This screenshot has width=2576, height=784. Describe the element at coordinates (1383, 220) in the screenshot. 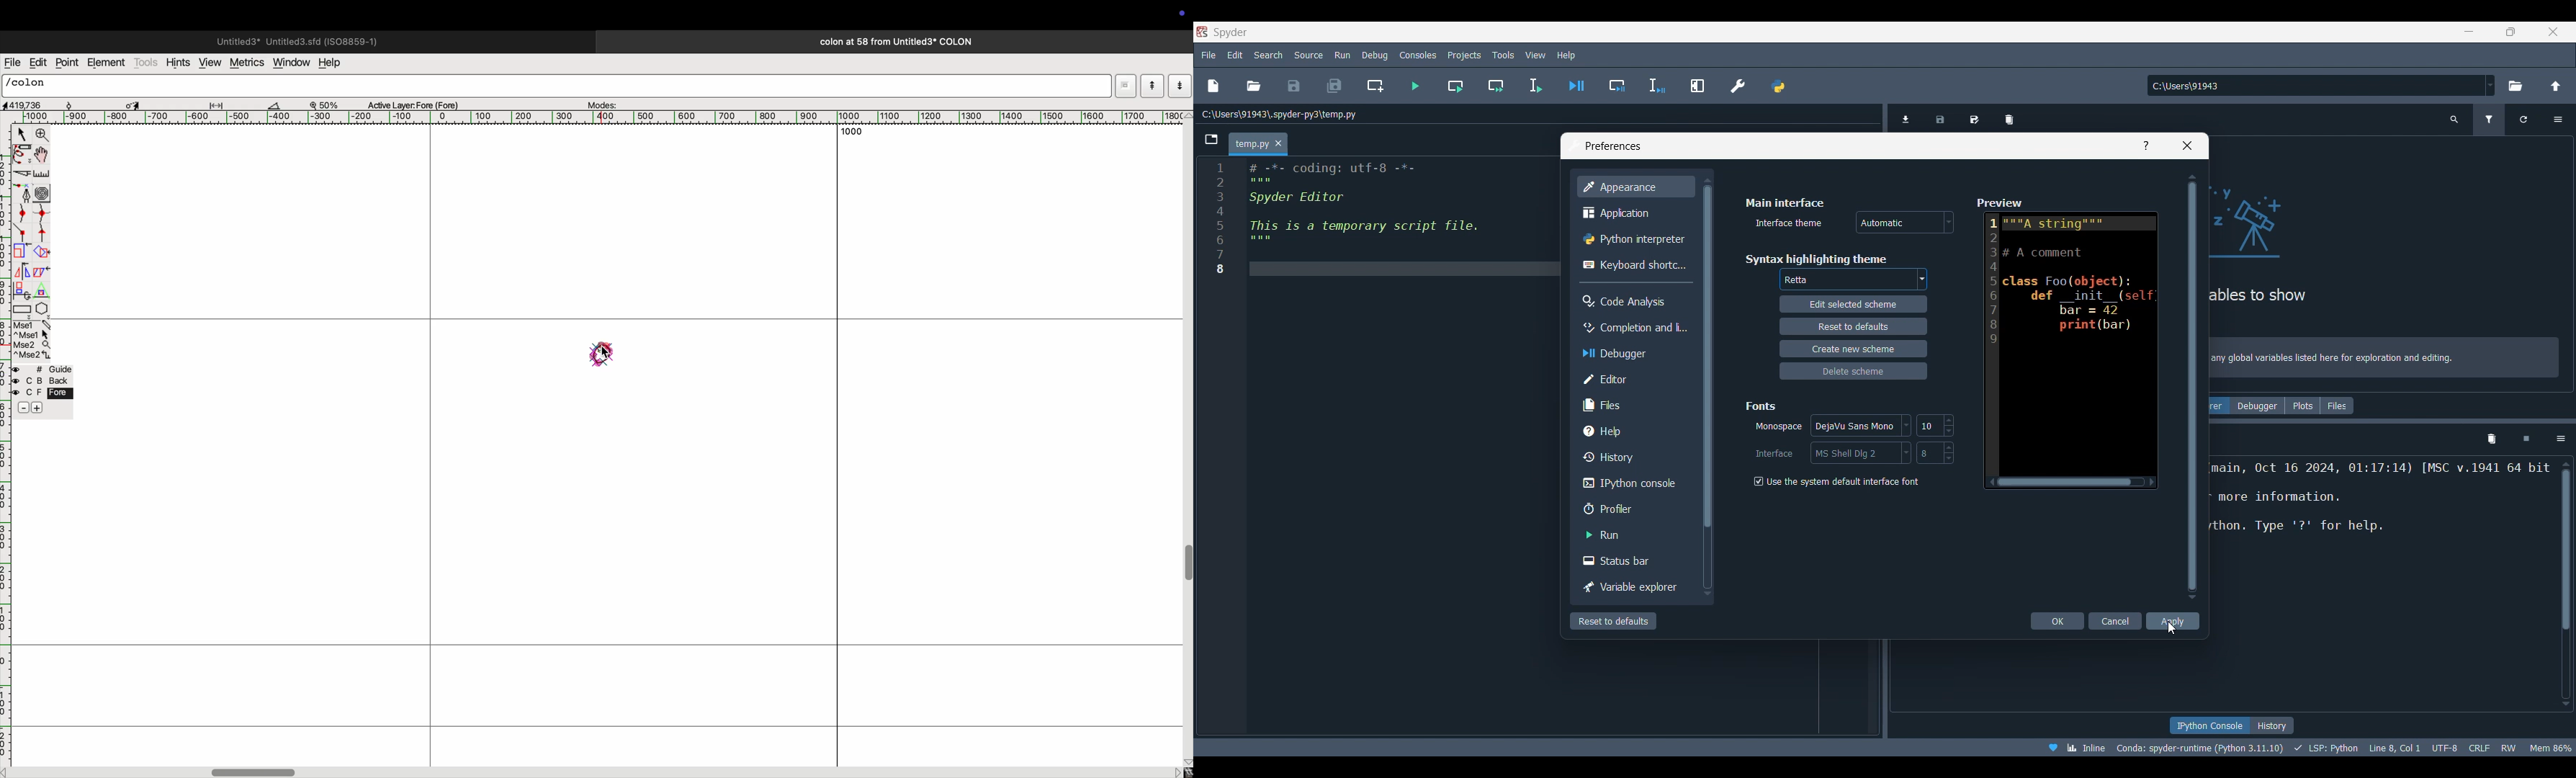

I see `editor pane` at that location.